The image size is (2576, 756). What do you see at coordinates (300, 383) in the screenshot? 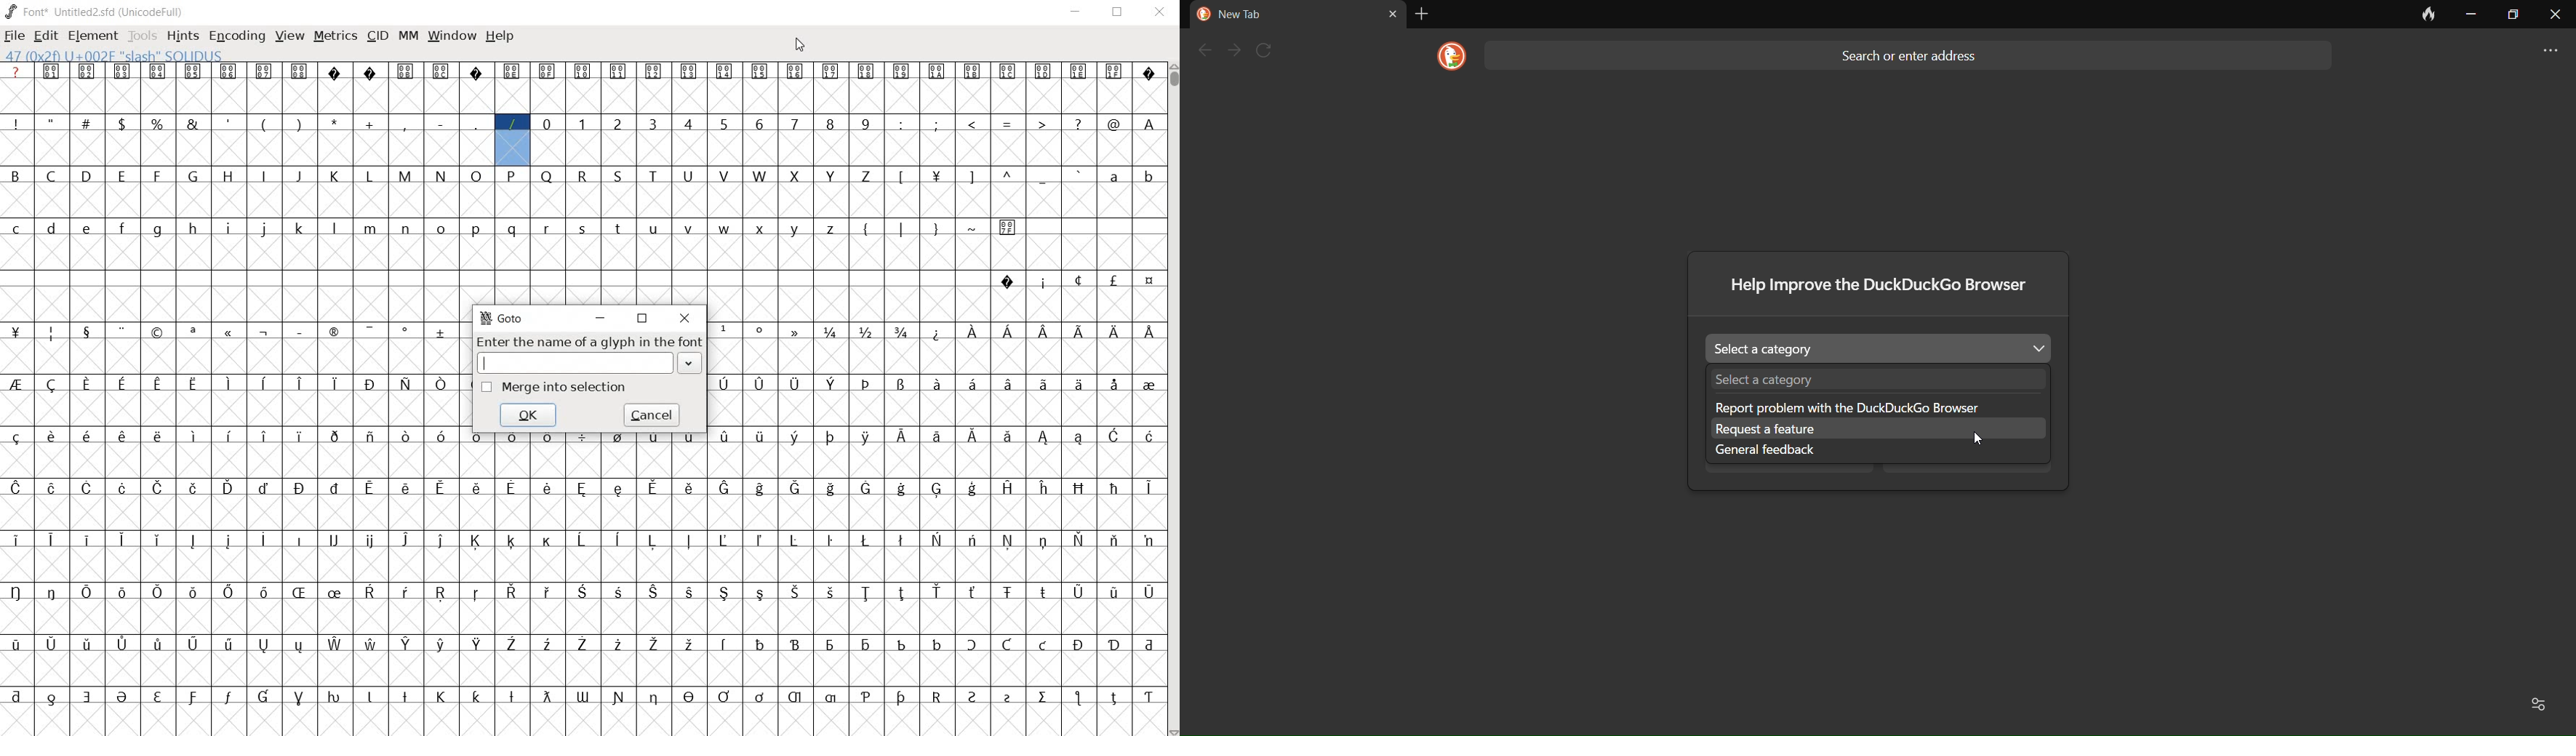
I see `glyph` at bounding box center [300, 383].